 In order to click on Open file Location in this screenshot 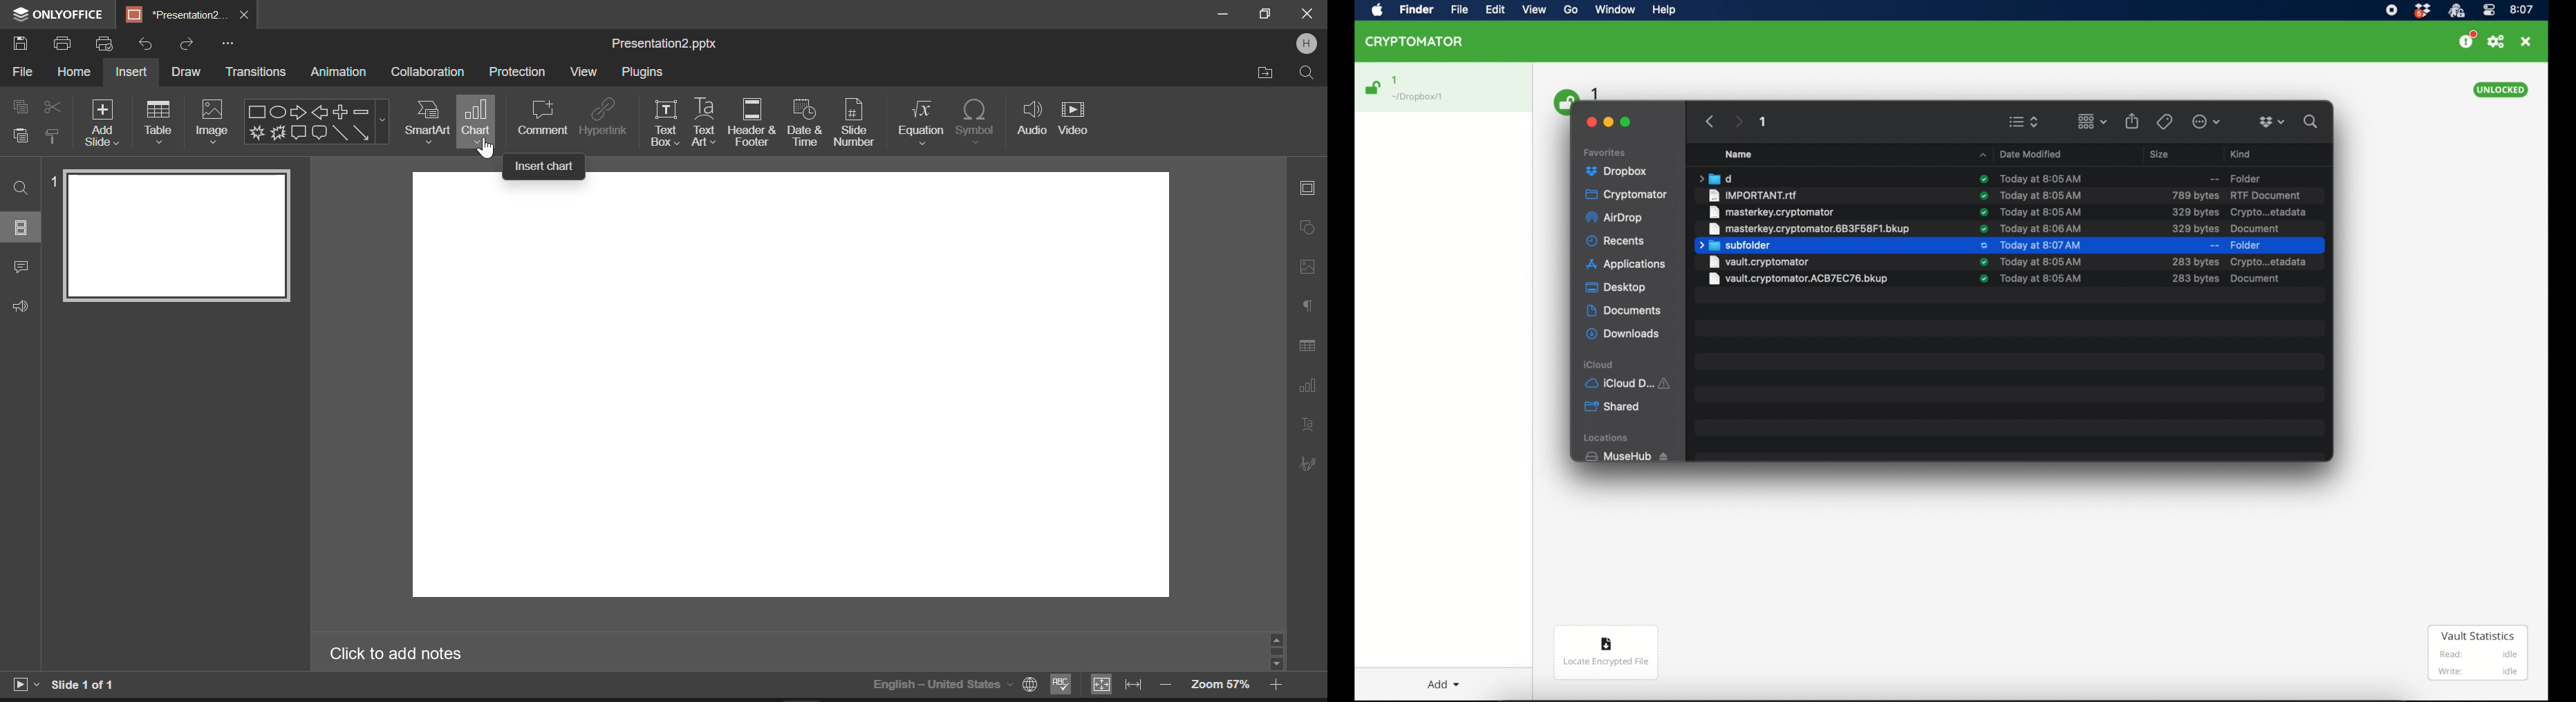, I will do `click(1266, 73)`.